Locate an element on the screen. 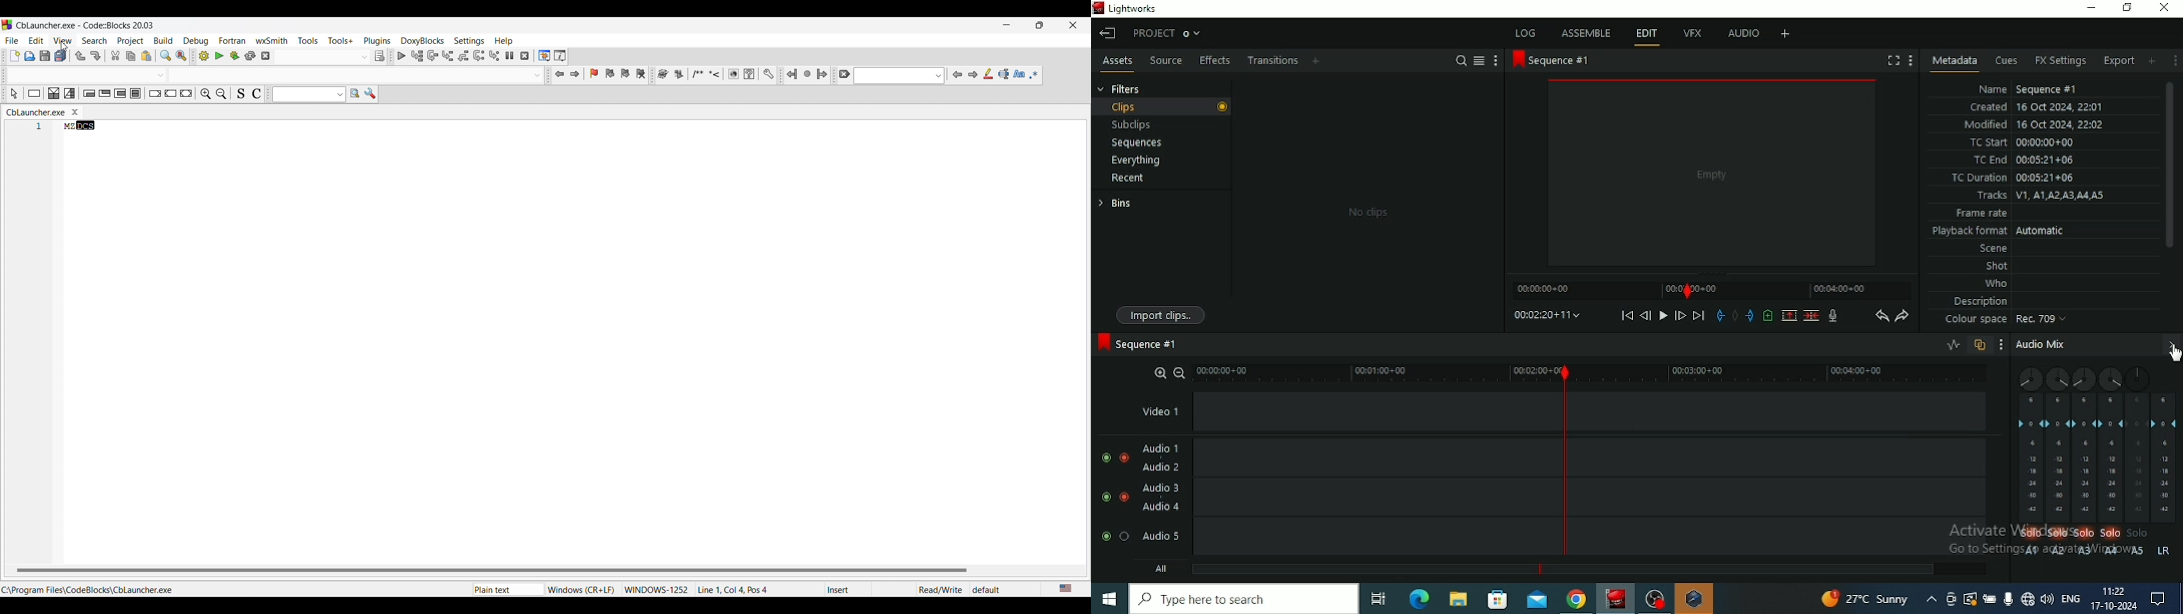 The height and width of the screenshot is (616, 2184). Minimize is located at coordinates (1007, 25).